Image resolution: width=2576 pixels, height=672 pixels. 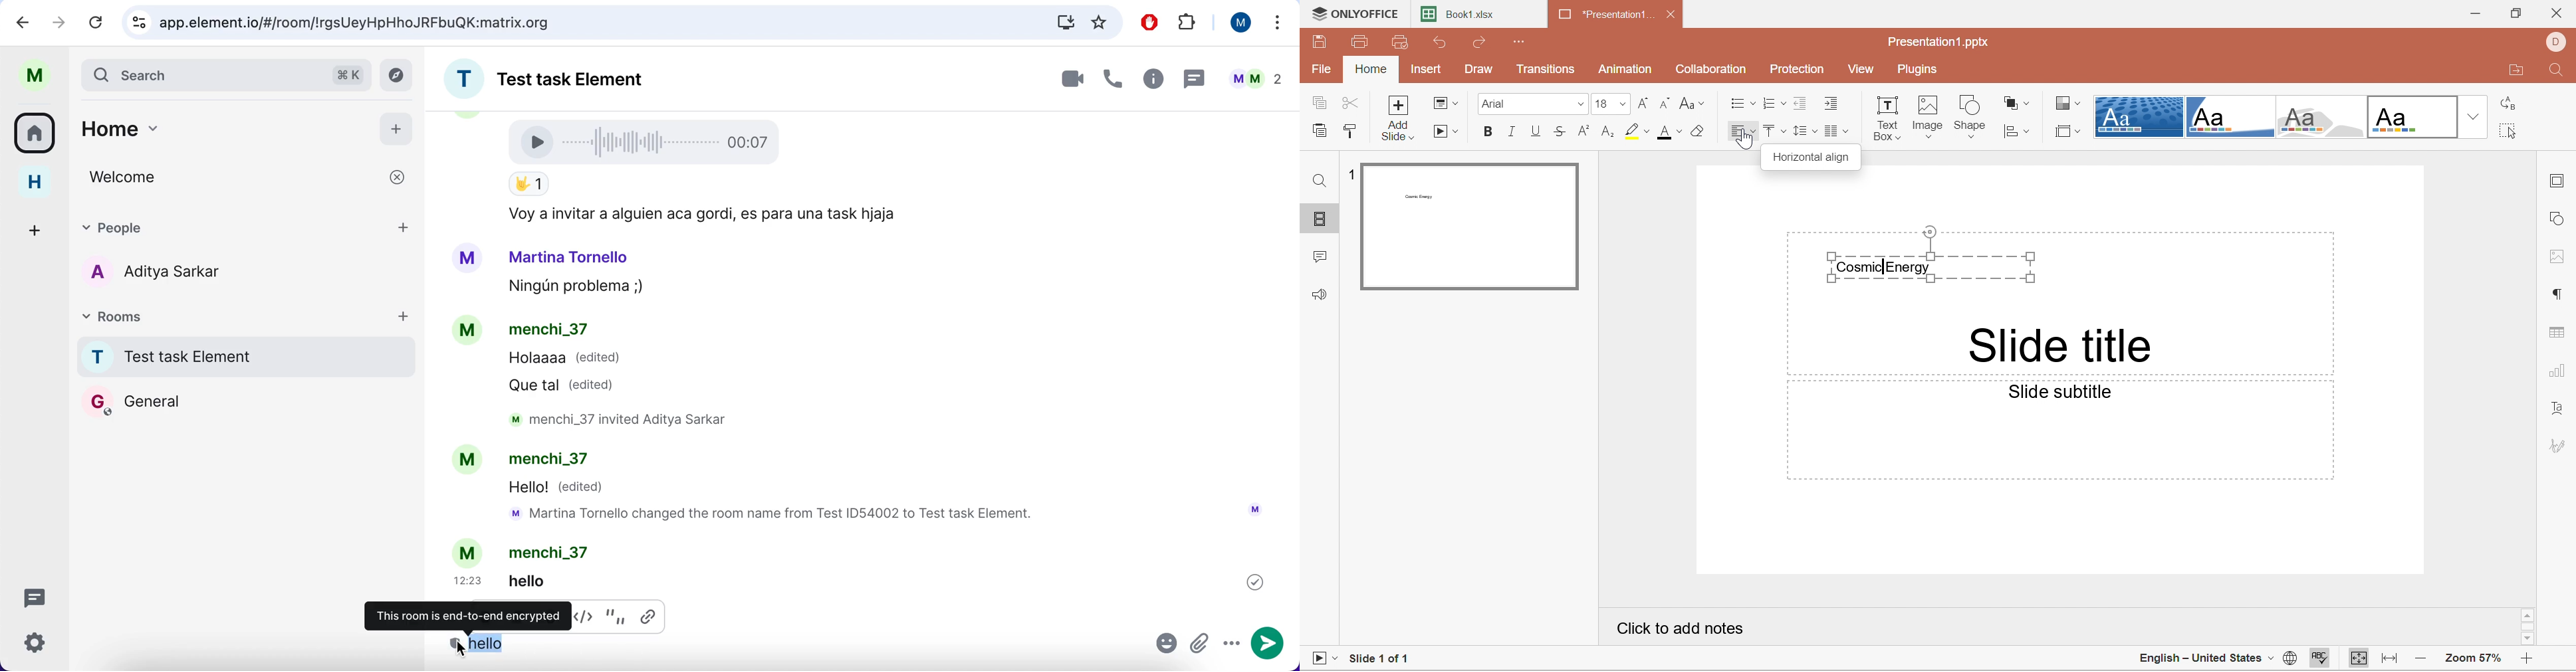 What do you see at coordinates (1353, 173) in the screenshot?
I see `1` at bounding box center [1353, 173].